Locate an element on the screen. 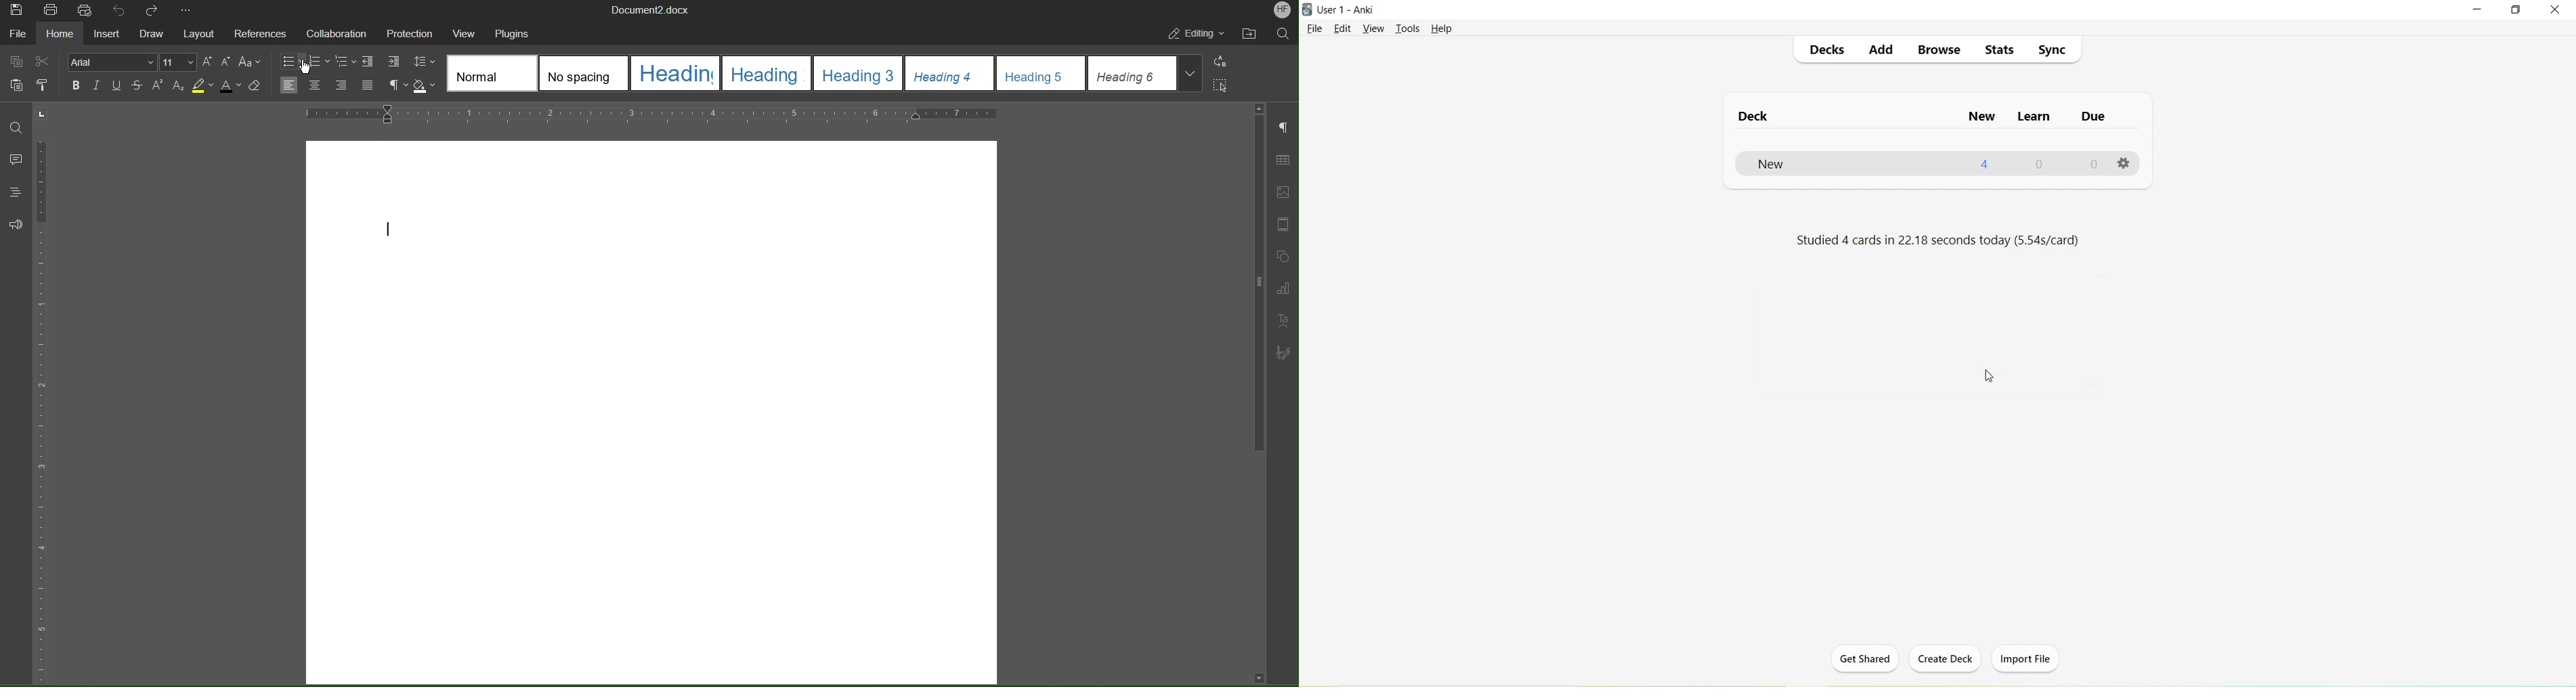 Image resolution: width=2576 pixels, height=700 pixels. Vertical Ruler is located at coordinates (49, 400).